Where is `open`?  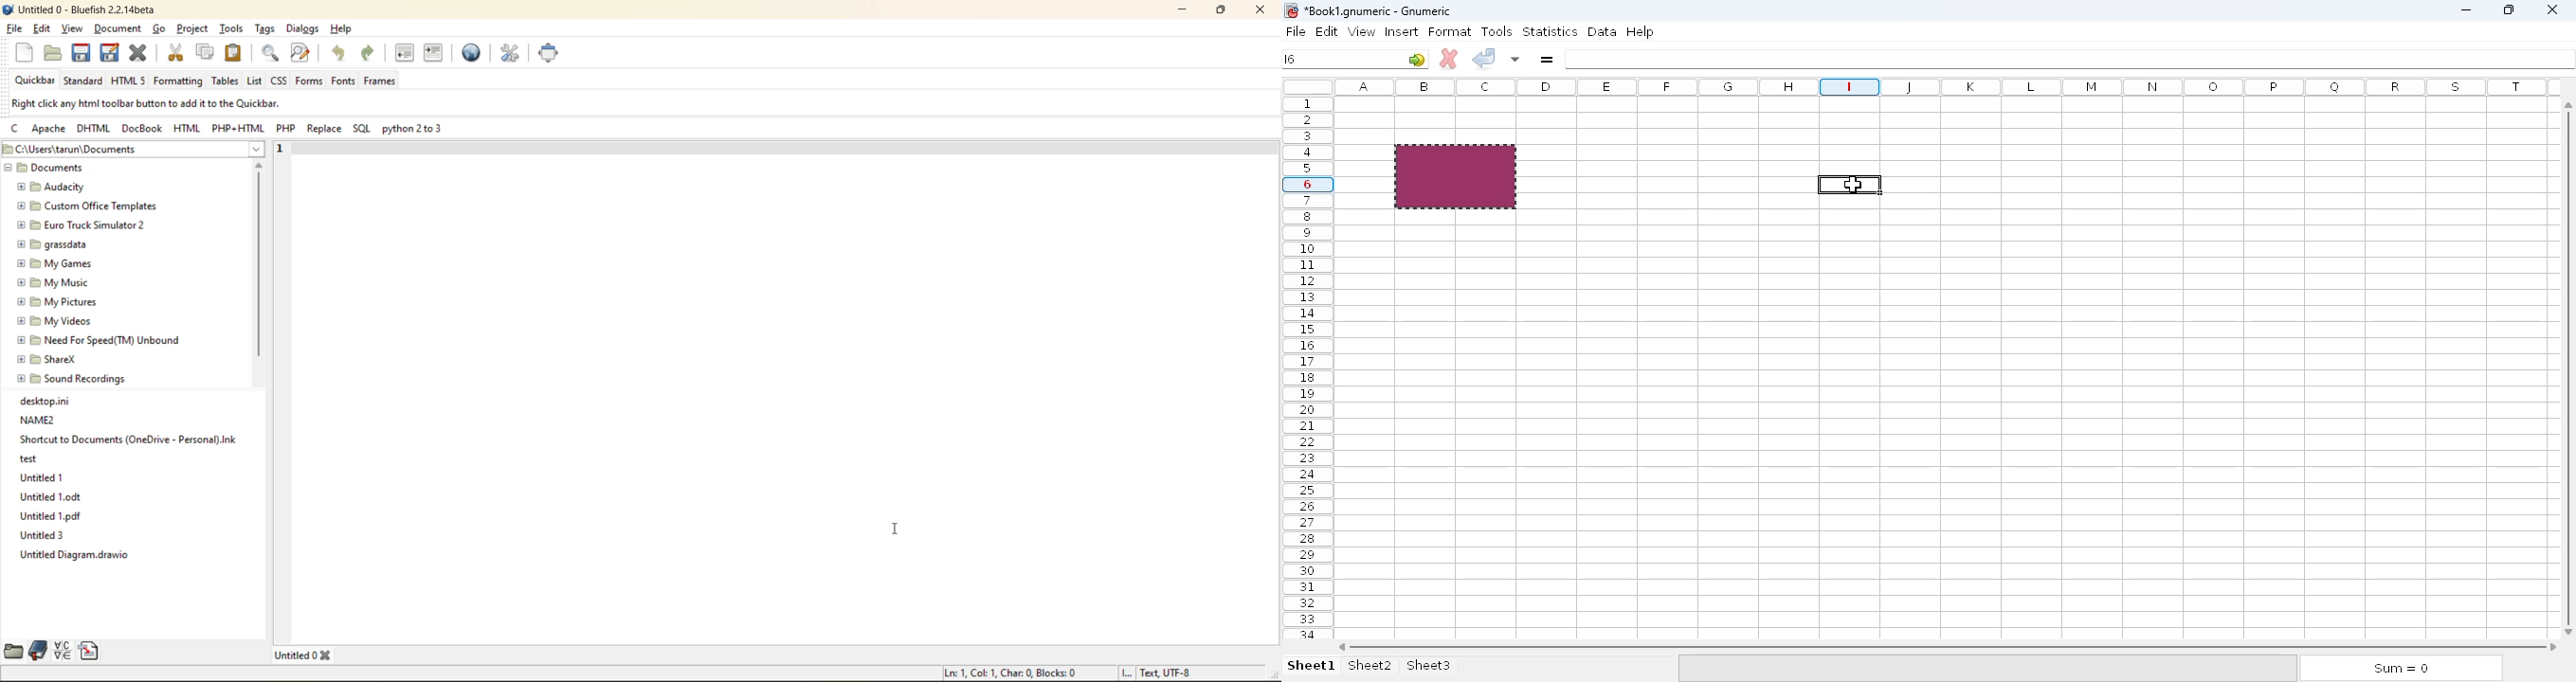 open is located at coordinates (51, 53).